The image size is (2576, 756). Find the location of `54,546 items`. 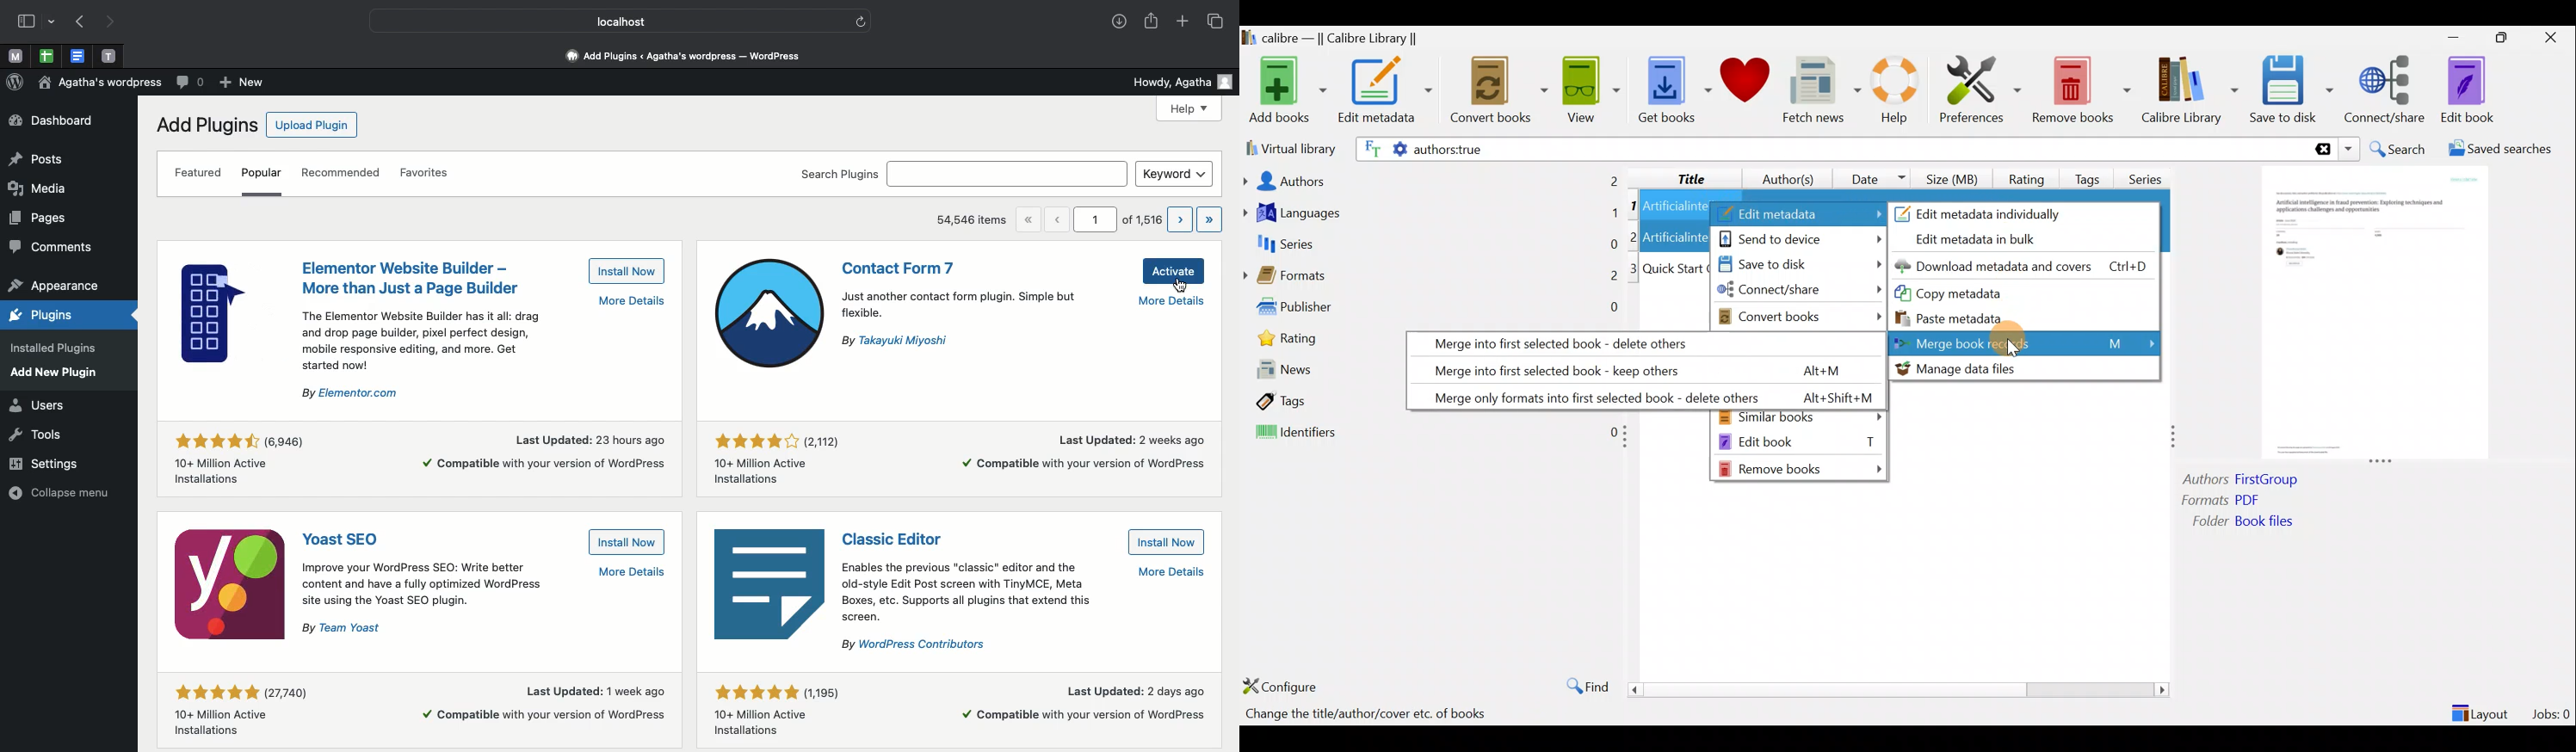

54,546 items is located at coordinates (973, 222).